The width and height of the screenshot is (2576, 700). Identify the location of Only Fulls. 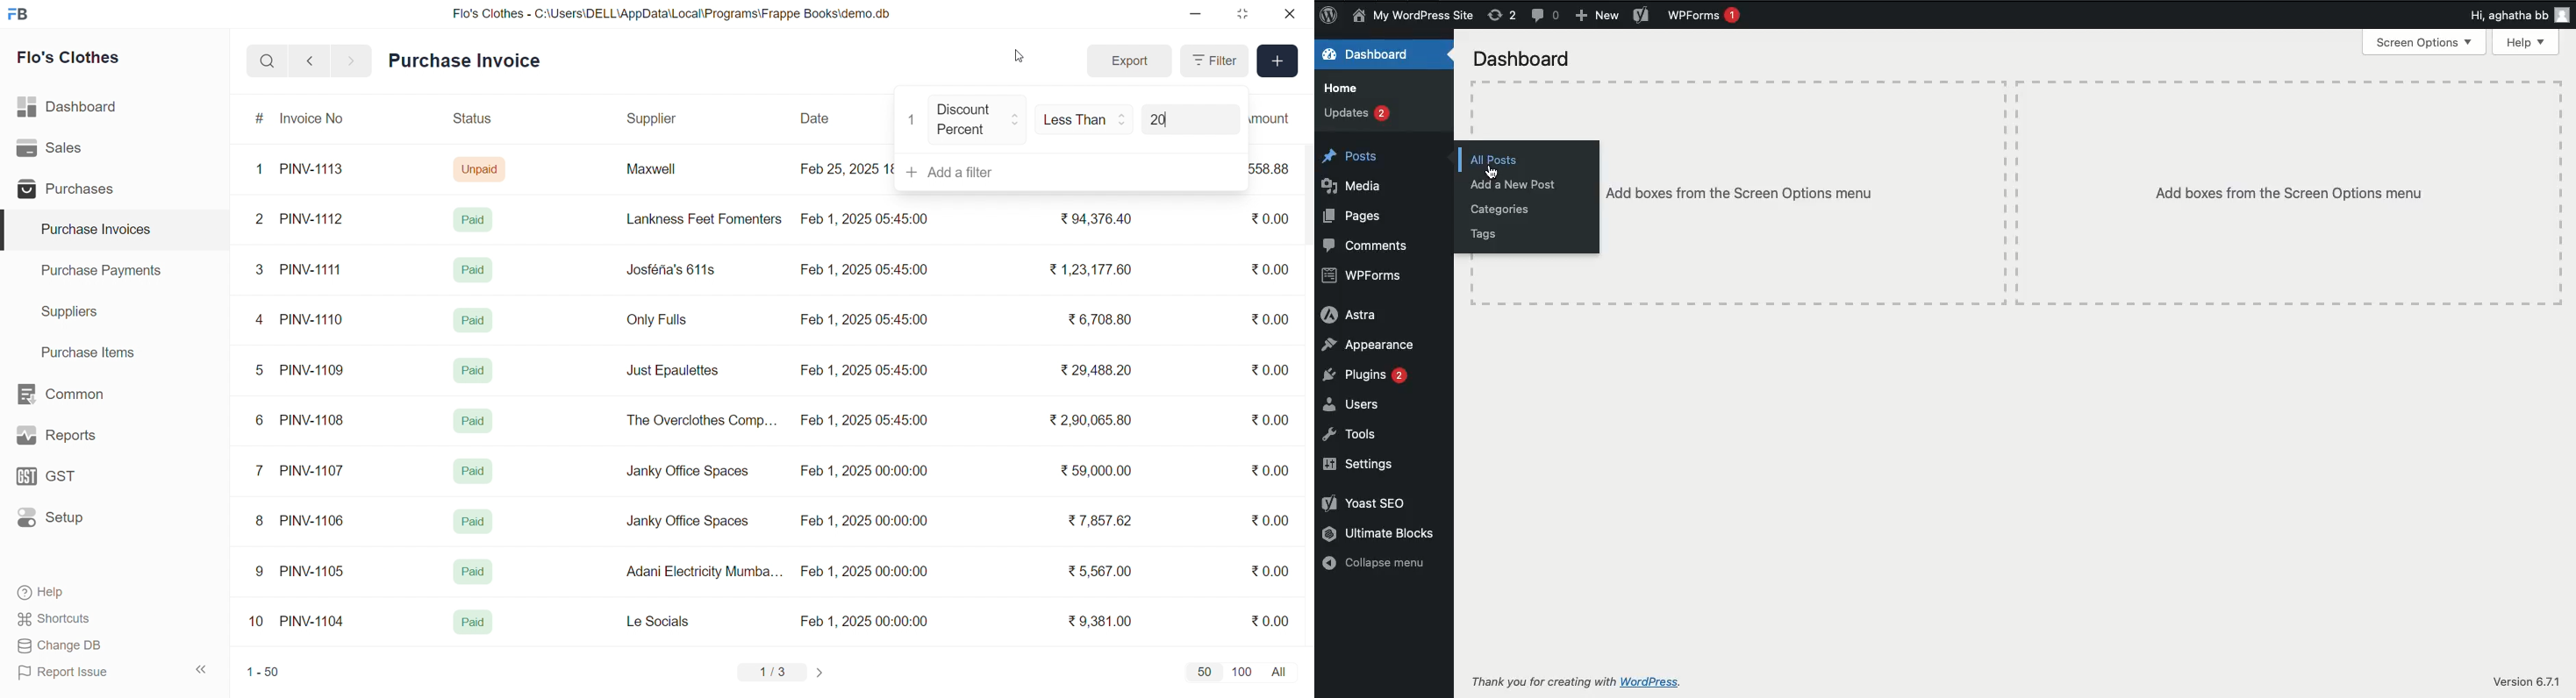
(663, 323).